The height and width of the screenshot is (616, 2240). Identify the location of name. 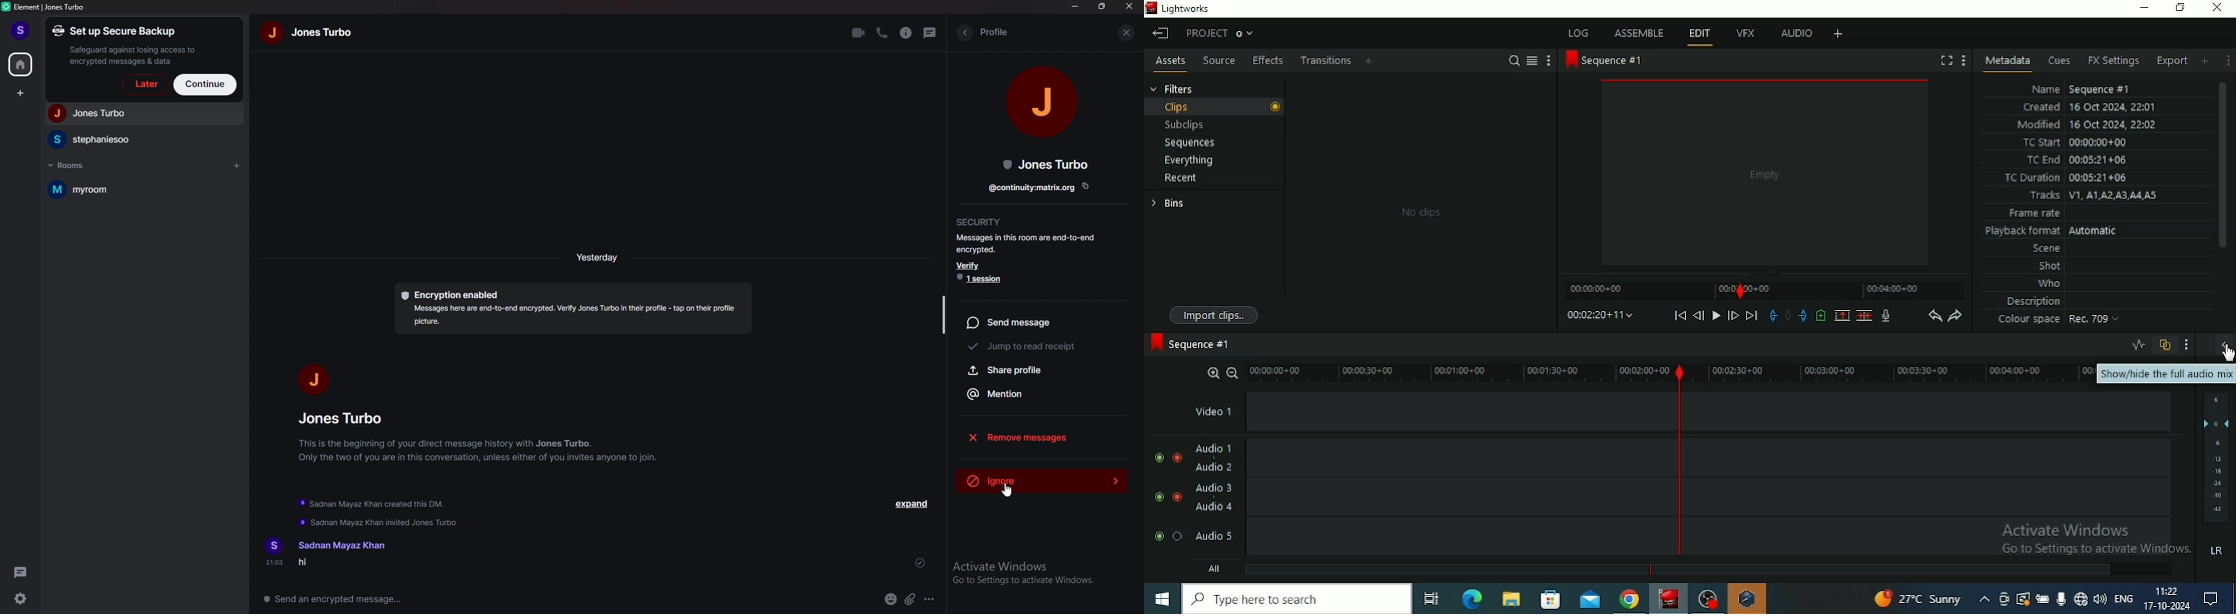
(310, 32).